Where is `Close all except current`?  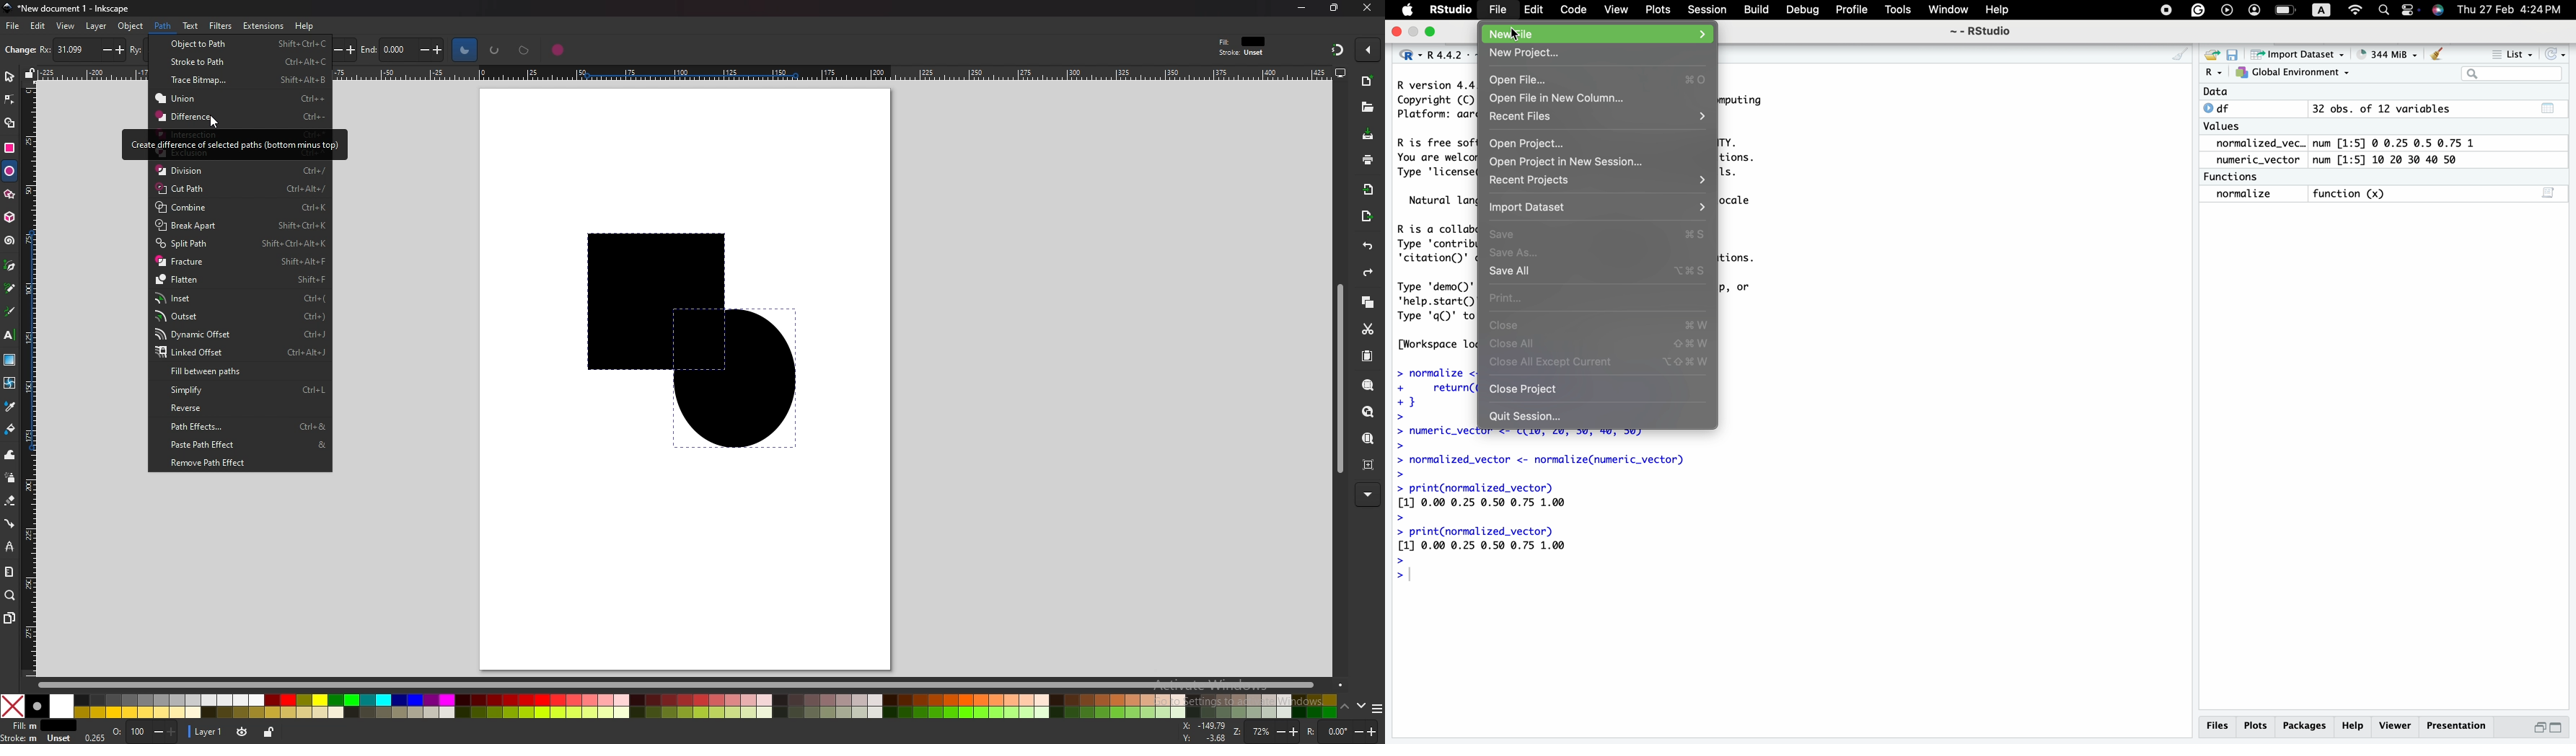 Close all except current is located at coordinates (1555, 362).